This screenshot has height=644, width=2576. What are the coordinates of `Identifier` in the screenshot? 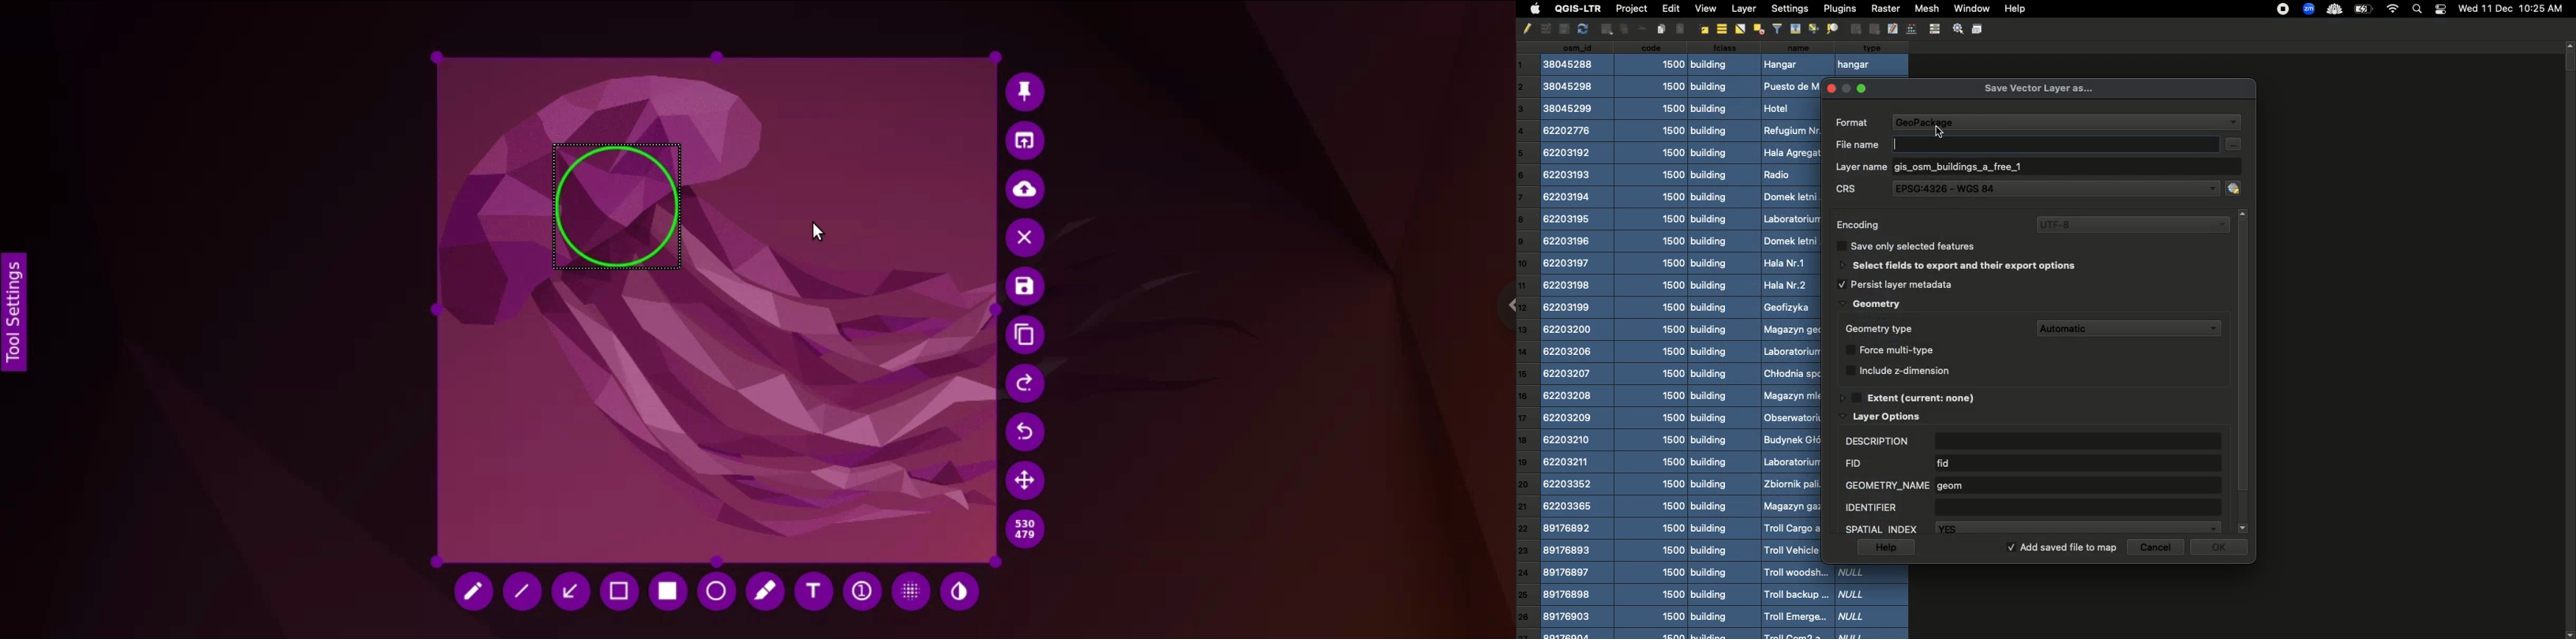 It's located at (2034, 509).